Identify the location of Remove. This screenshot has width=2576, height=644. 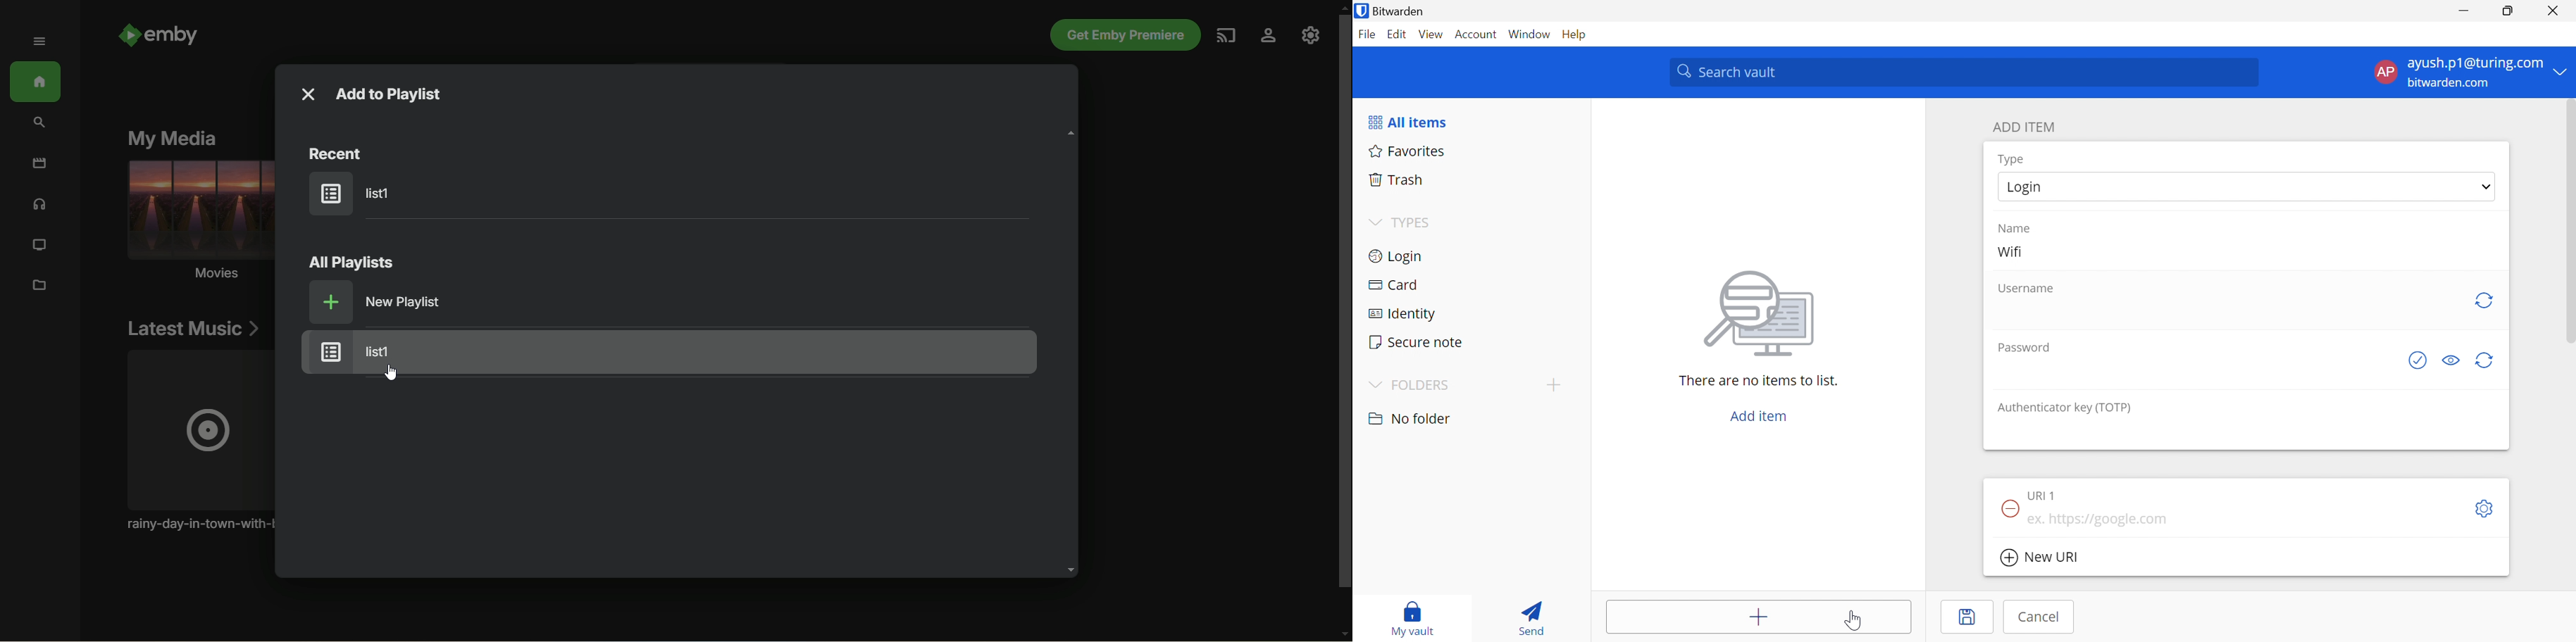
(2009, 508).